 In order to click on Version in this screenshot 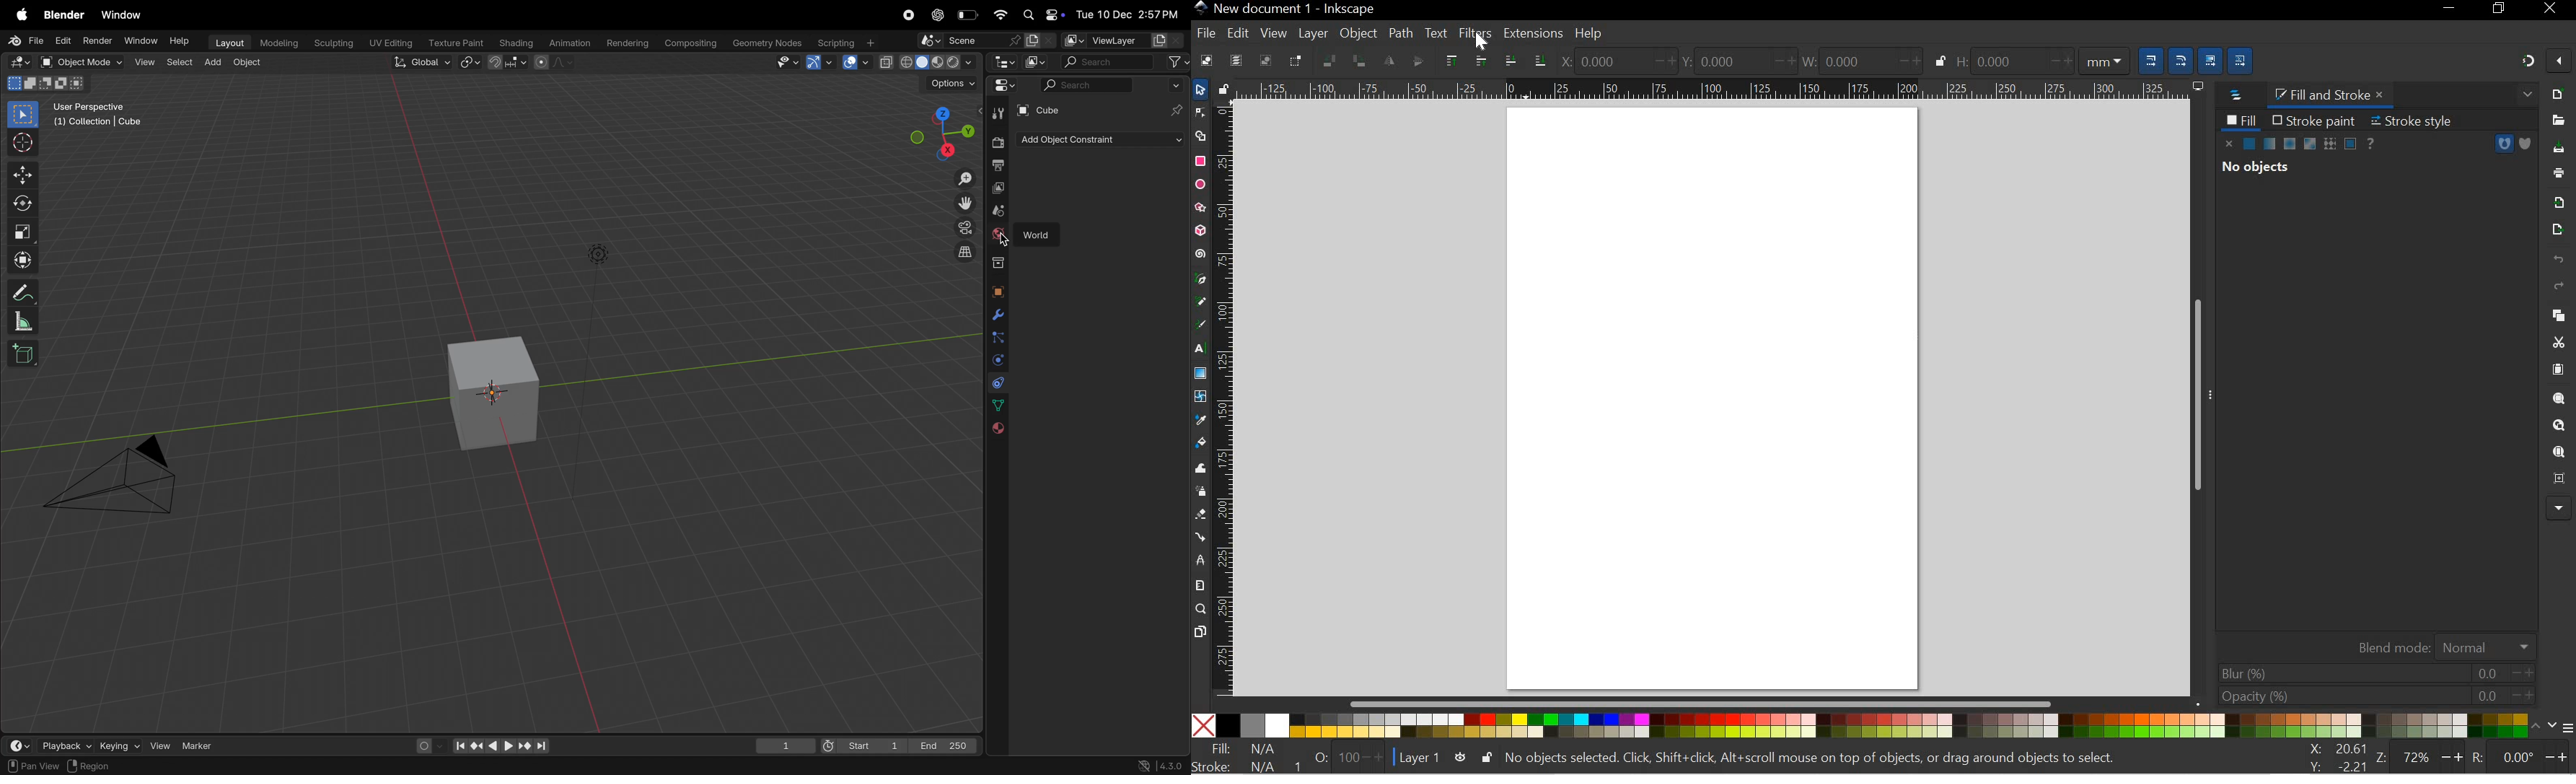, I will do `click(1163, 764)`.